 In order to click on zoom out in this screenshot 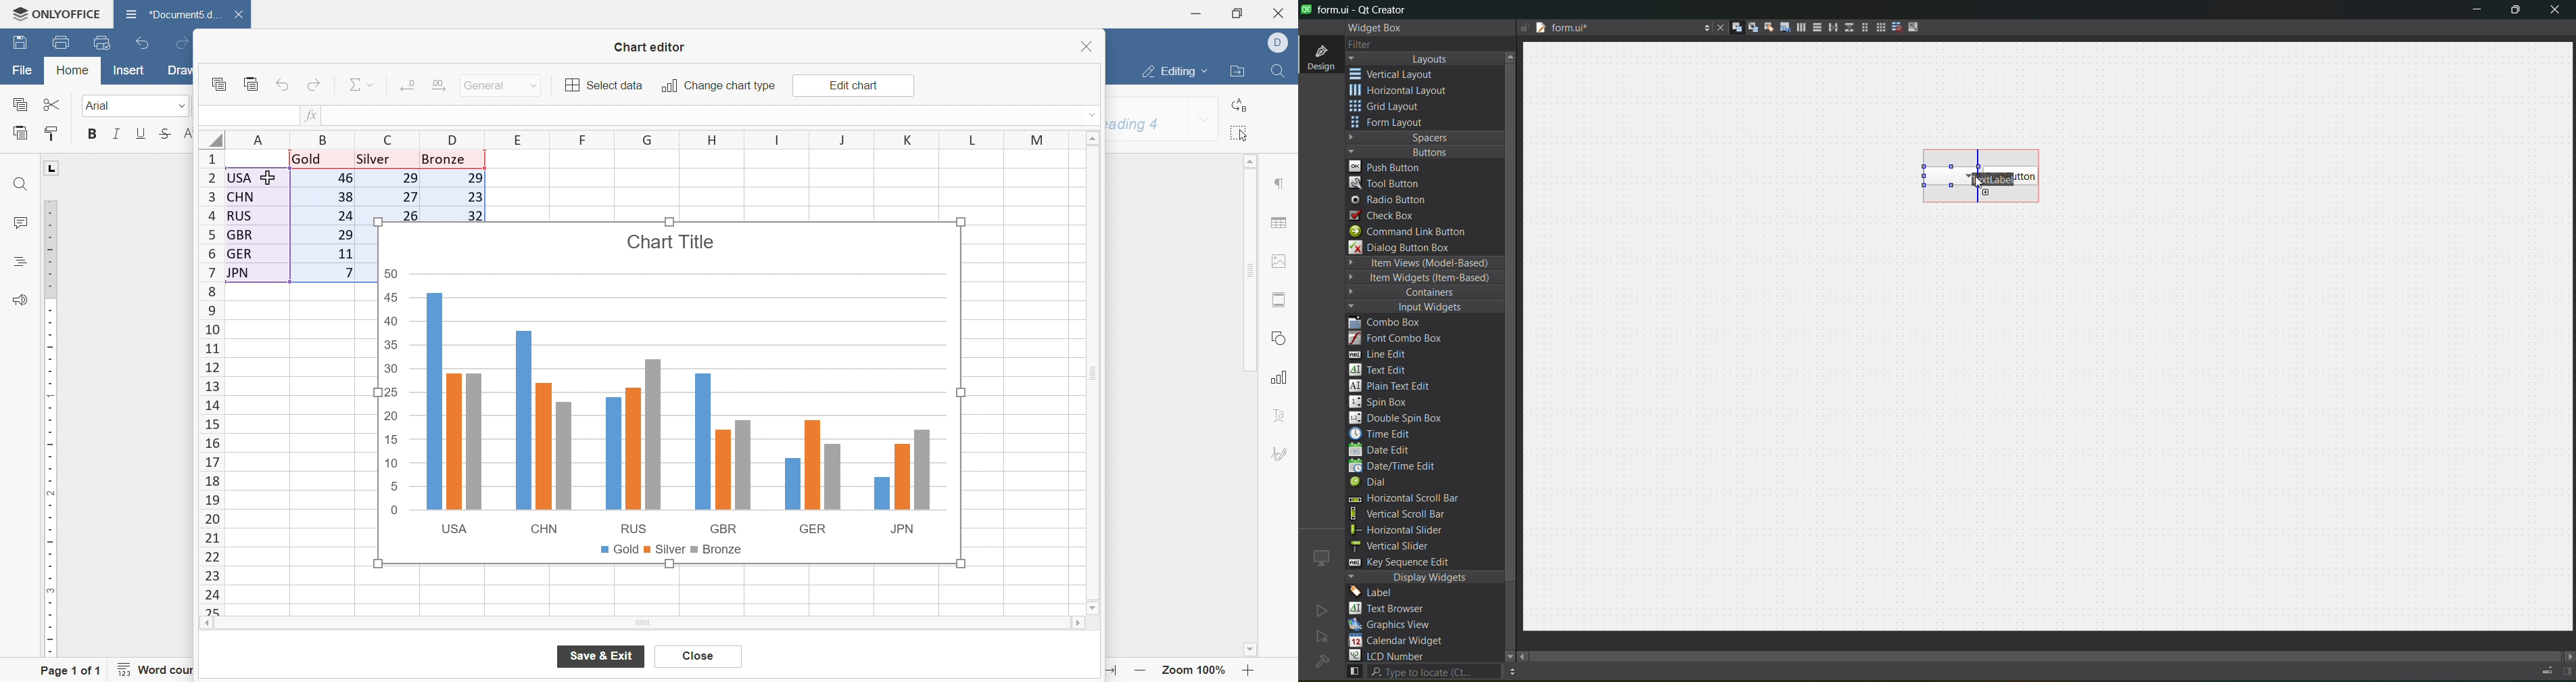, I will do `click(1141, 670)`.